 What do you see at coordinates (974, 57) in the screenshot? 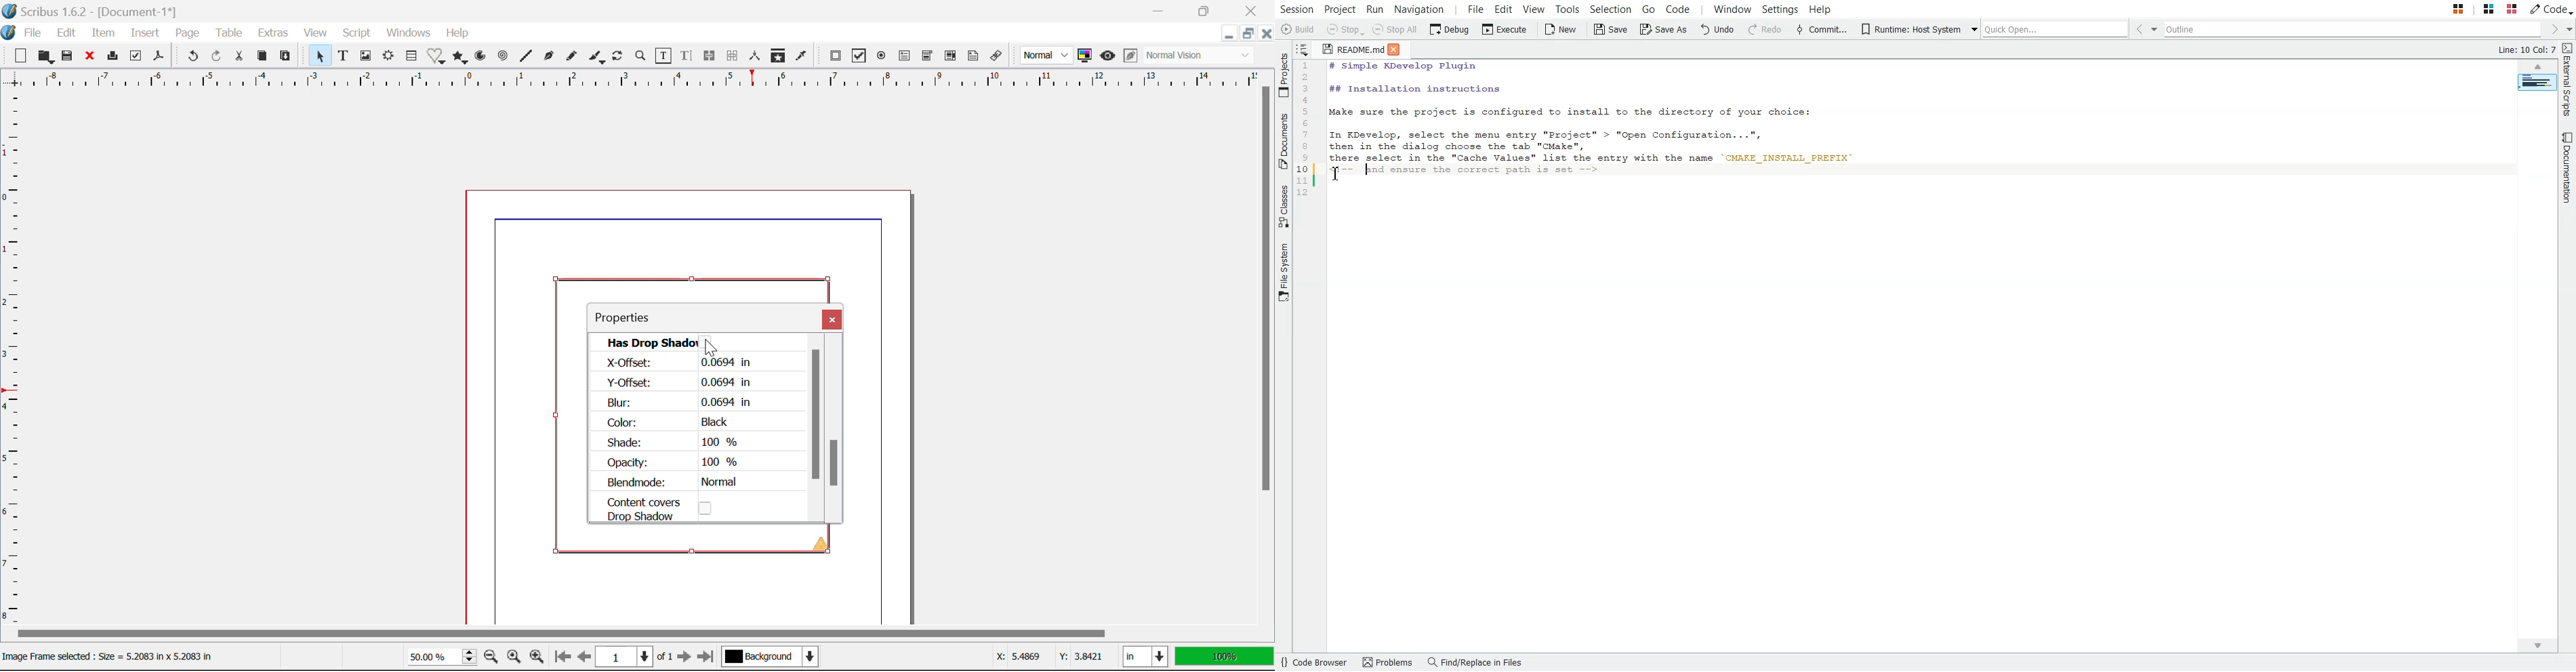
I see `Text Annotation` at bounding box center [974, 57].